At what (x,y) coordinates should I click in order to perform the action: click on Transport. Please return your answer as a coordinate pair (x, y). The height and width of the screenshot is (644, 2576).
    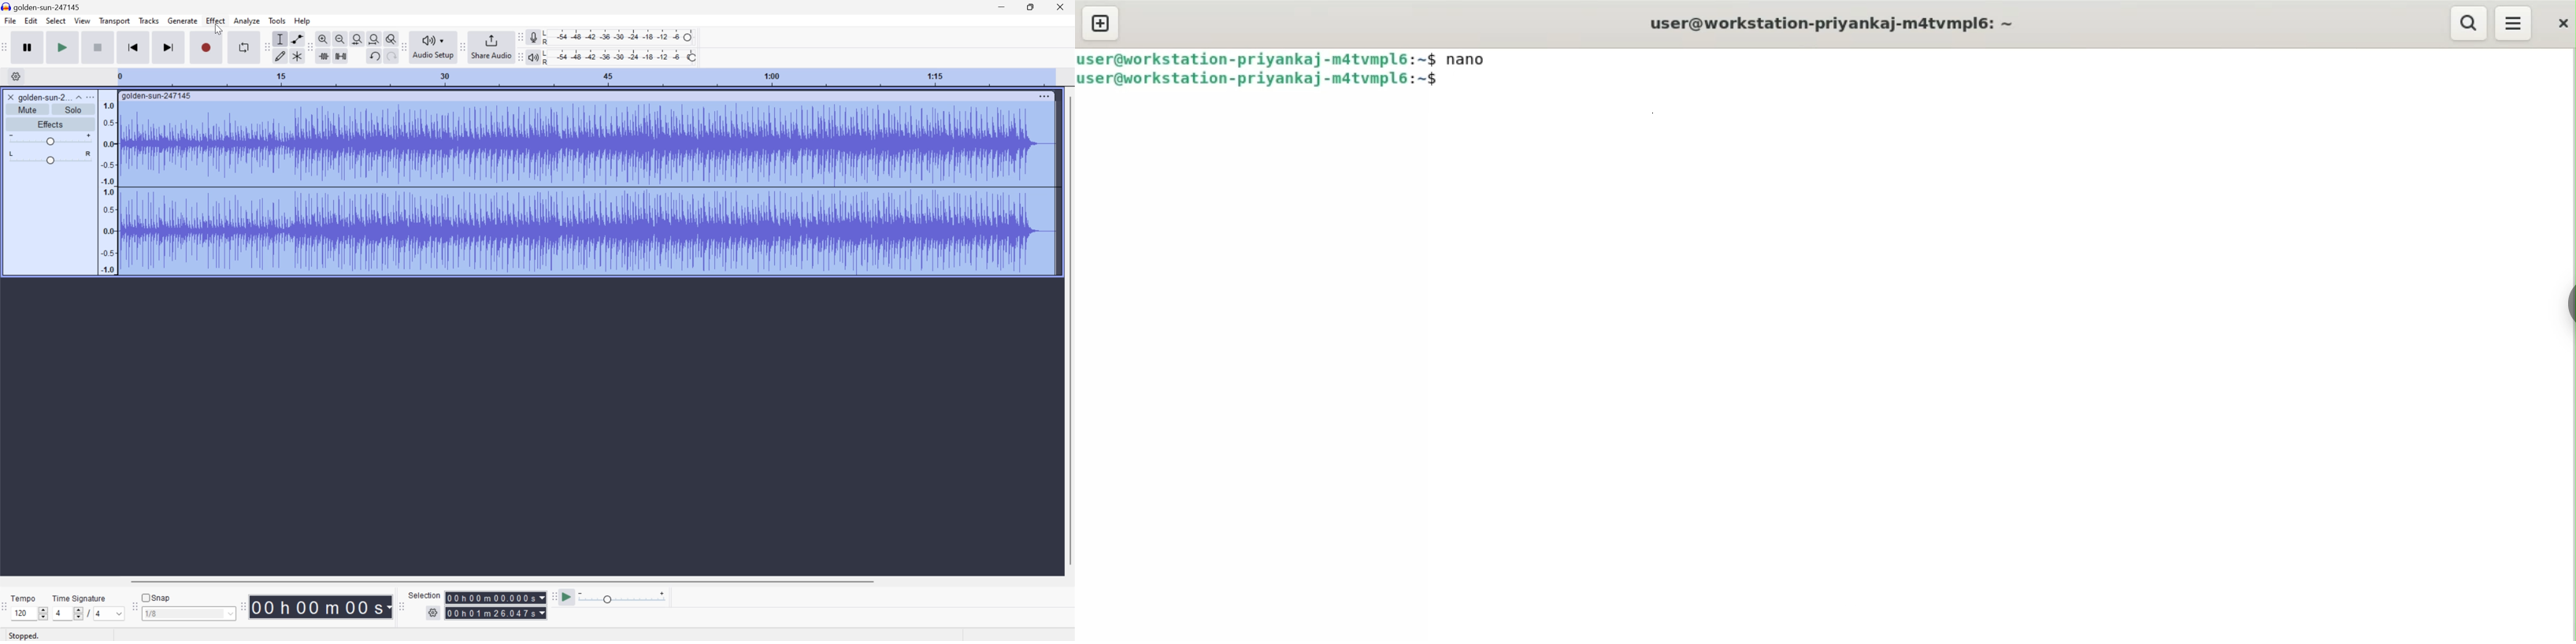
    Looking at the image, I should click on (114, 20).